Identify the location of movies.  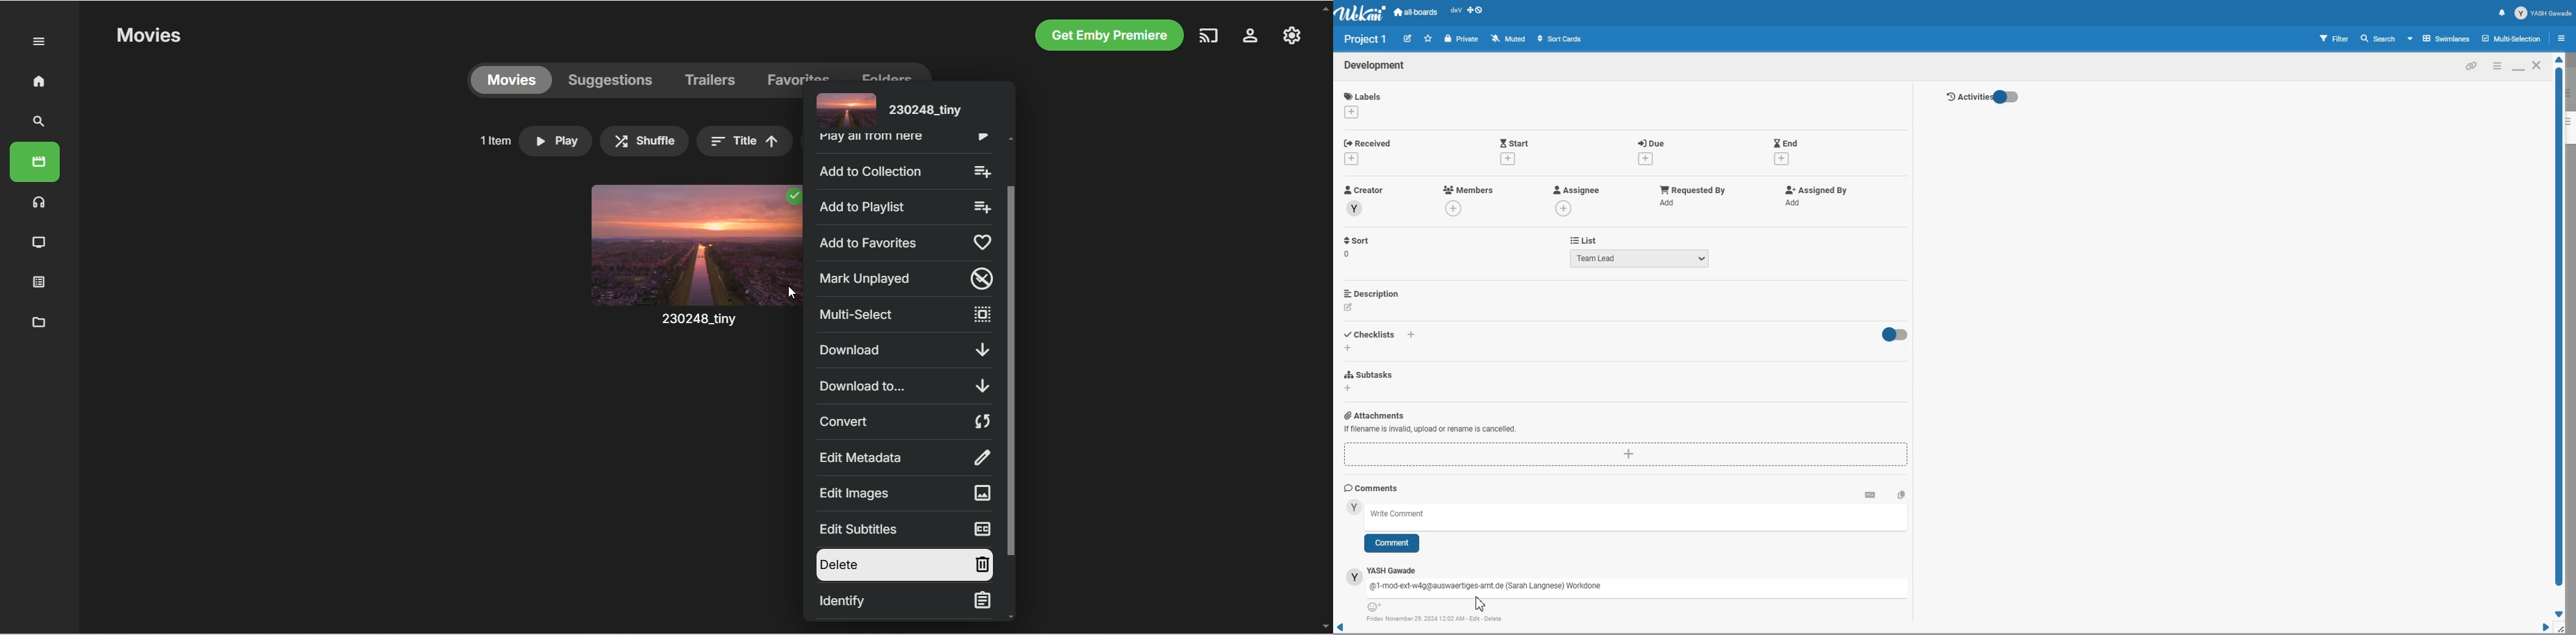
(35, 162).